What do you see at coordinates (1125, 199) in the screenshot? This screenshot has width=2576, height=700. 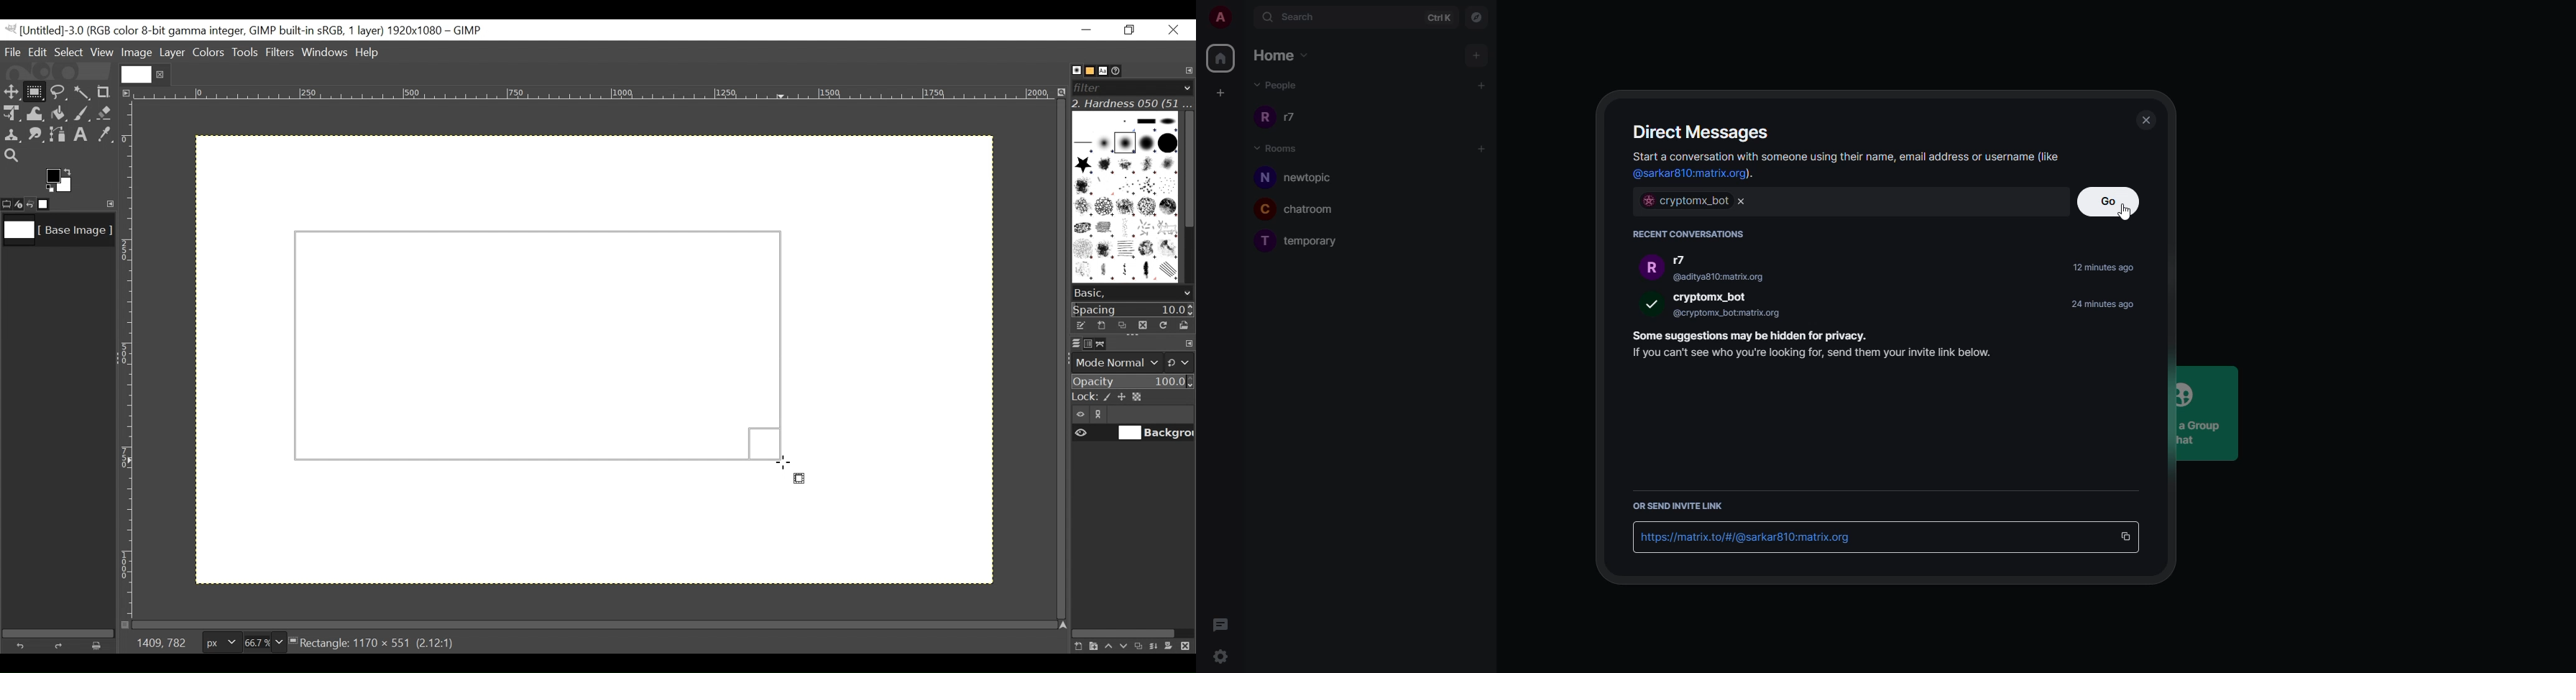 I see `Patterns` at bounding box center [1125, 199].